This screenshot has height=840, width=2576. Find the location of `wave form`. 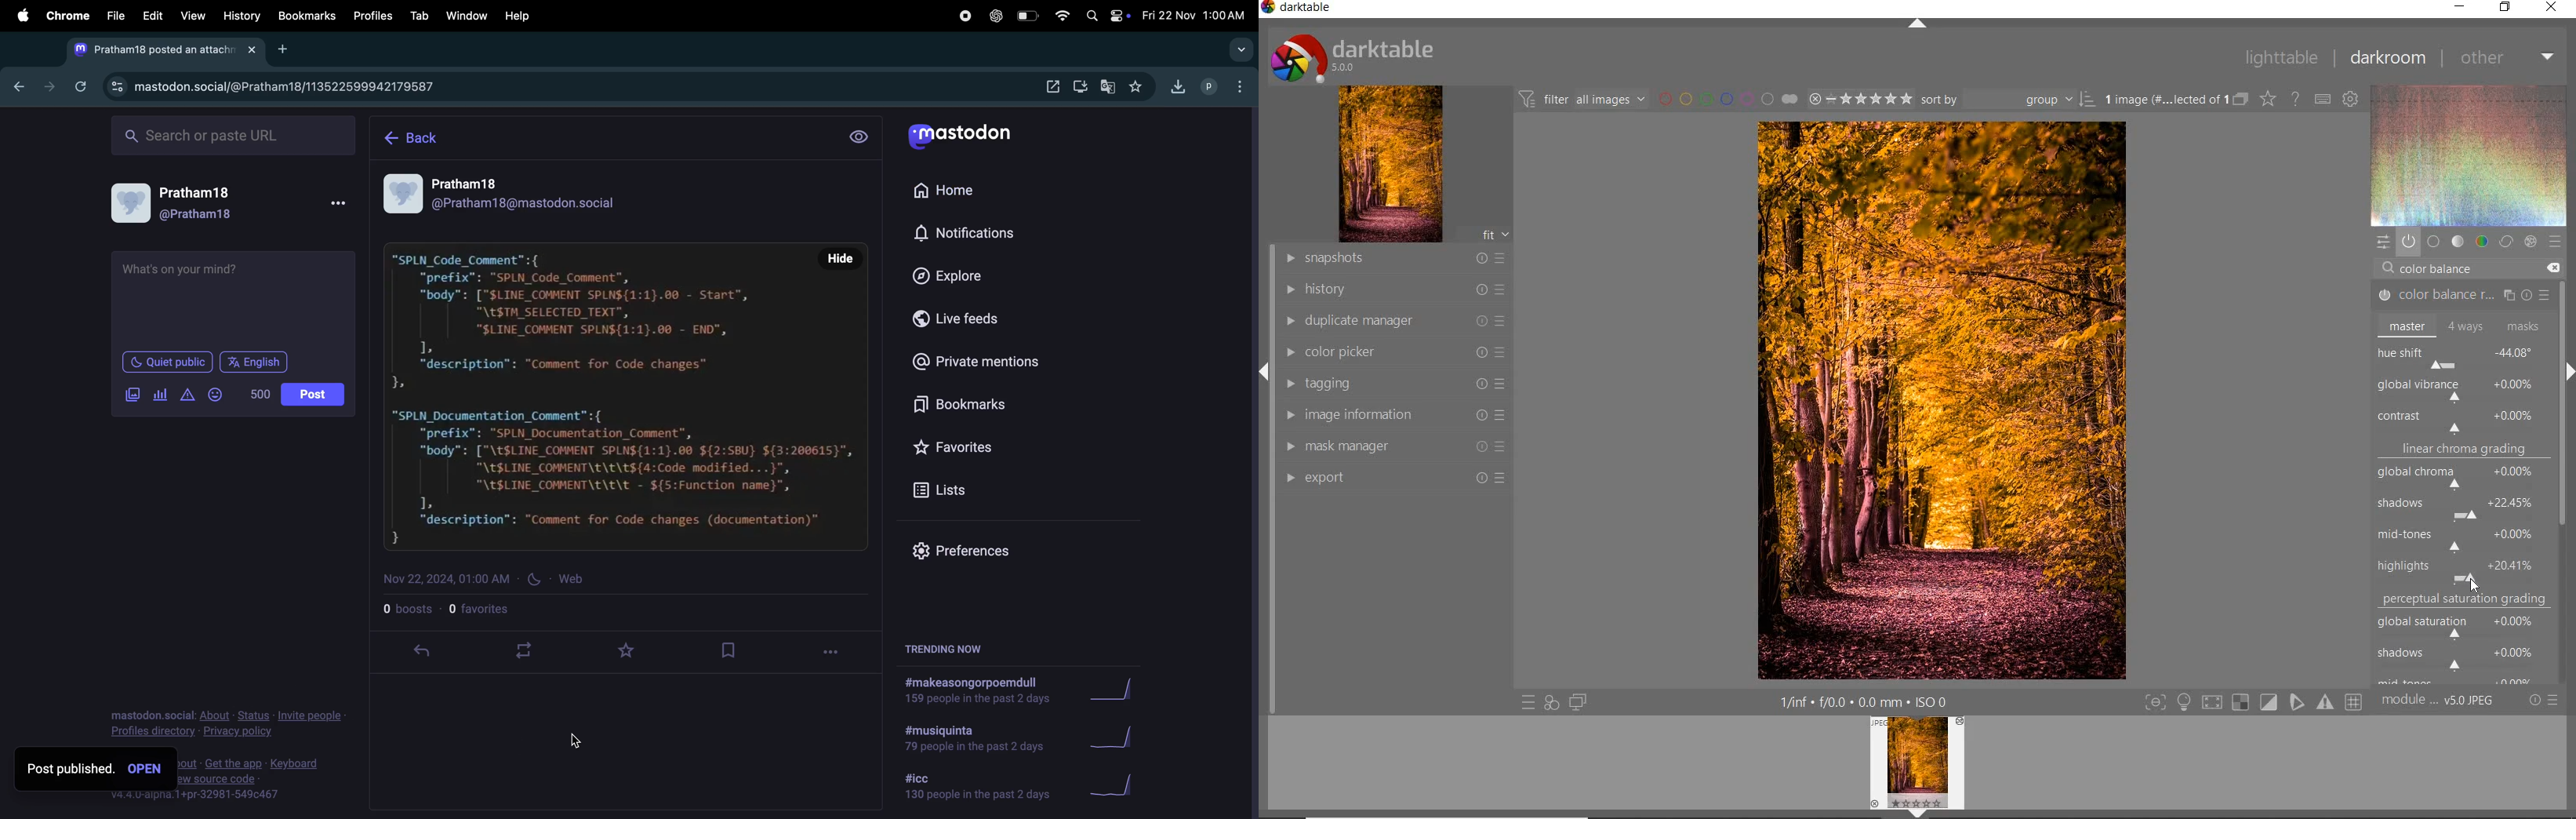

wave form is located at coordinates (2468, 155).